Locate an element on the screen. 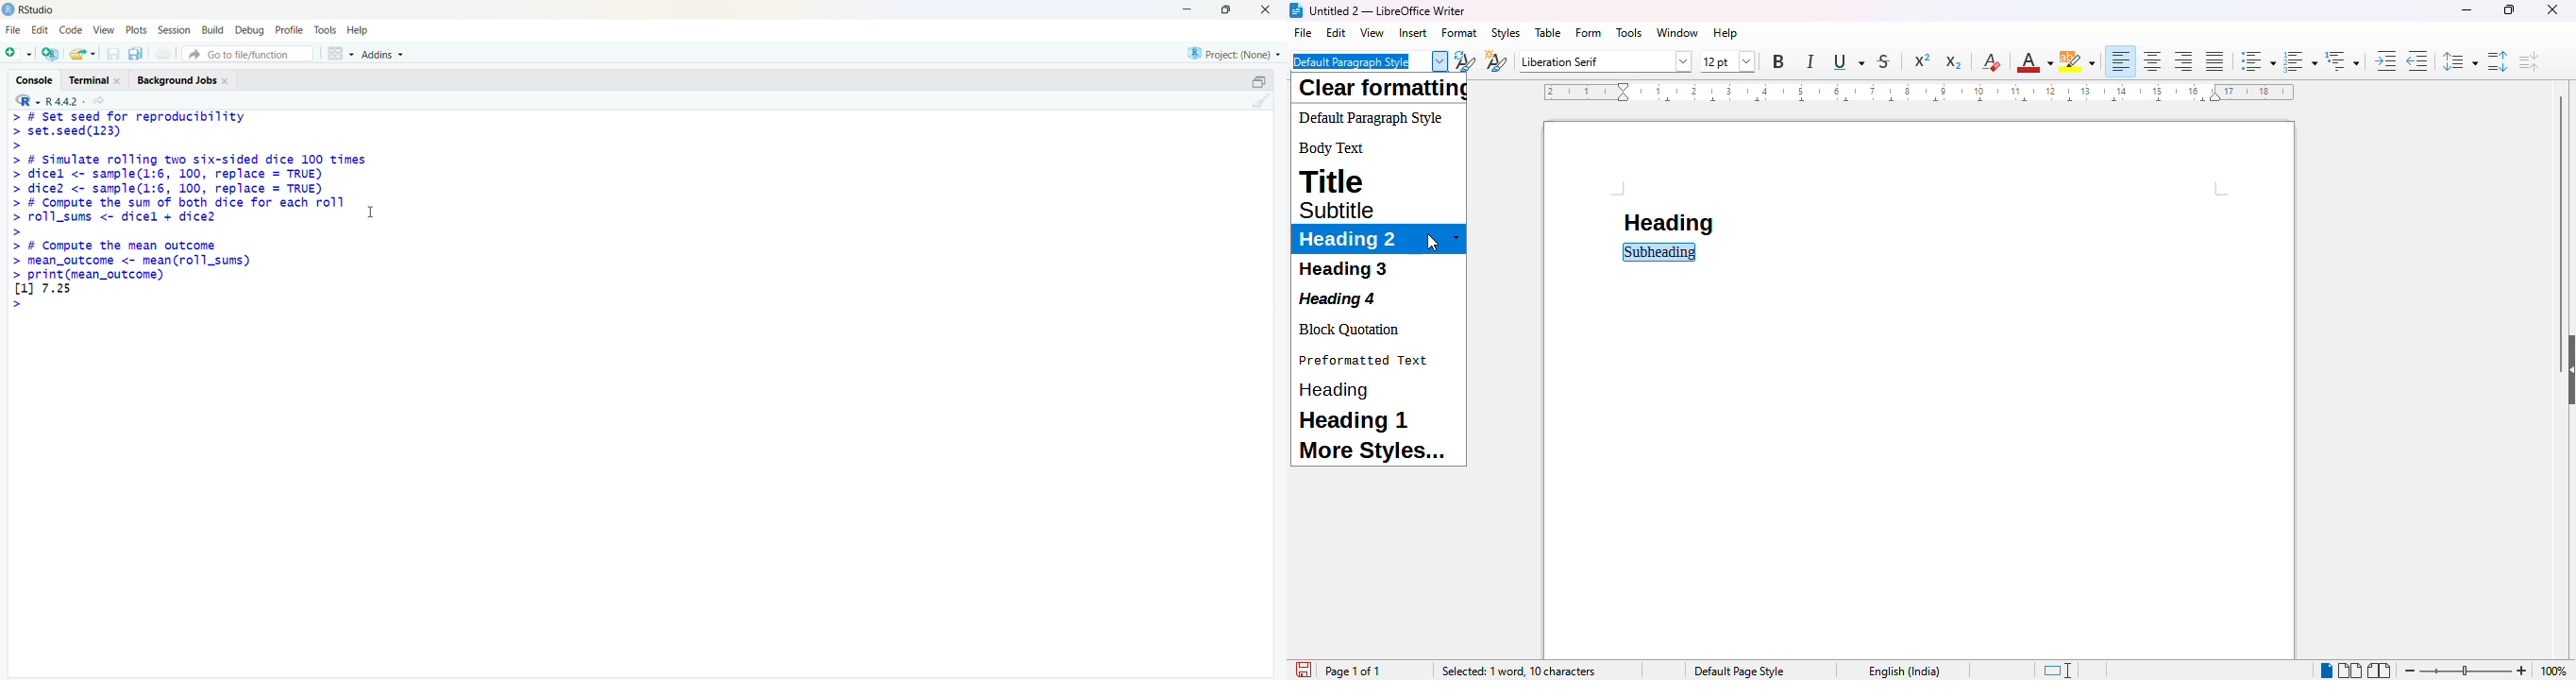  project (none) is located at coordinates (1234, 55).